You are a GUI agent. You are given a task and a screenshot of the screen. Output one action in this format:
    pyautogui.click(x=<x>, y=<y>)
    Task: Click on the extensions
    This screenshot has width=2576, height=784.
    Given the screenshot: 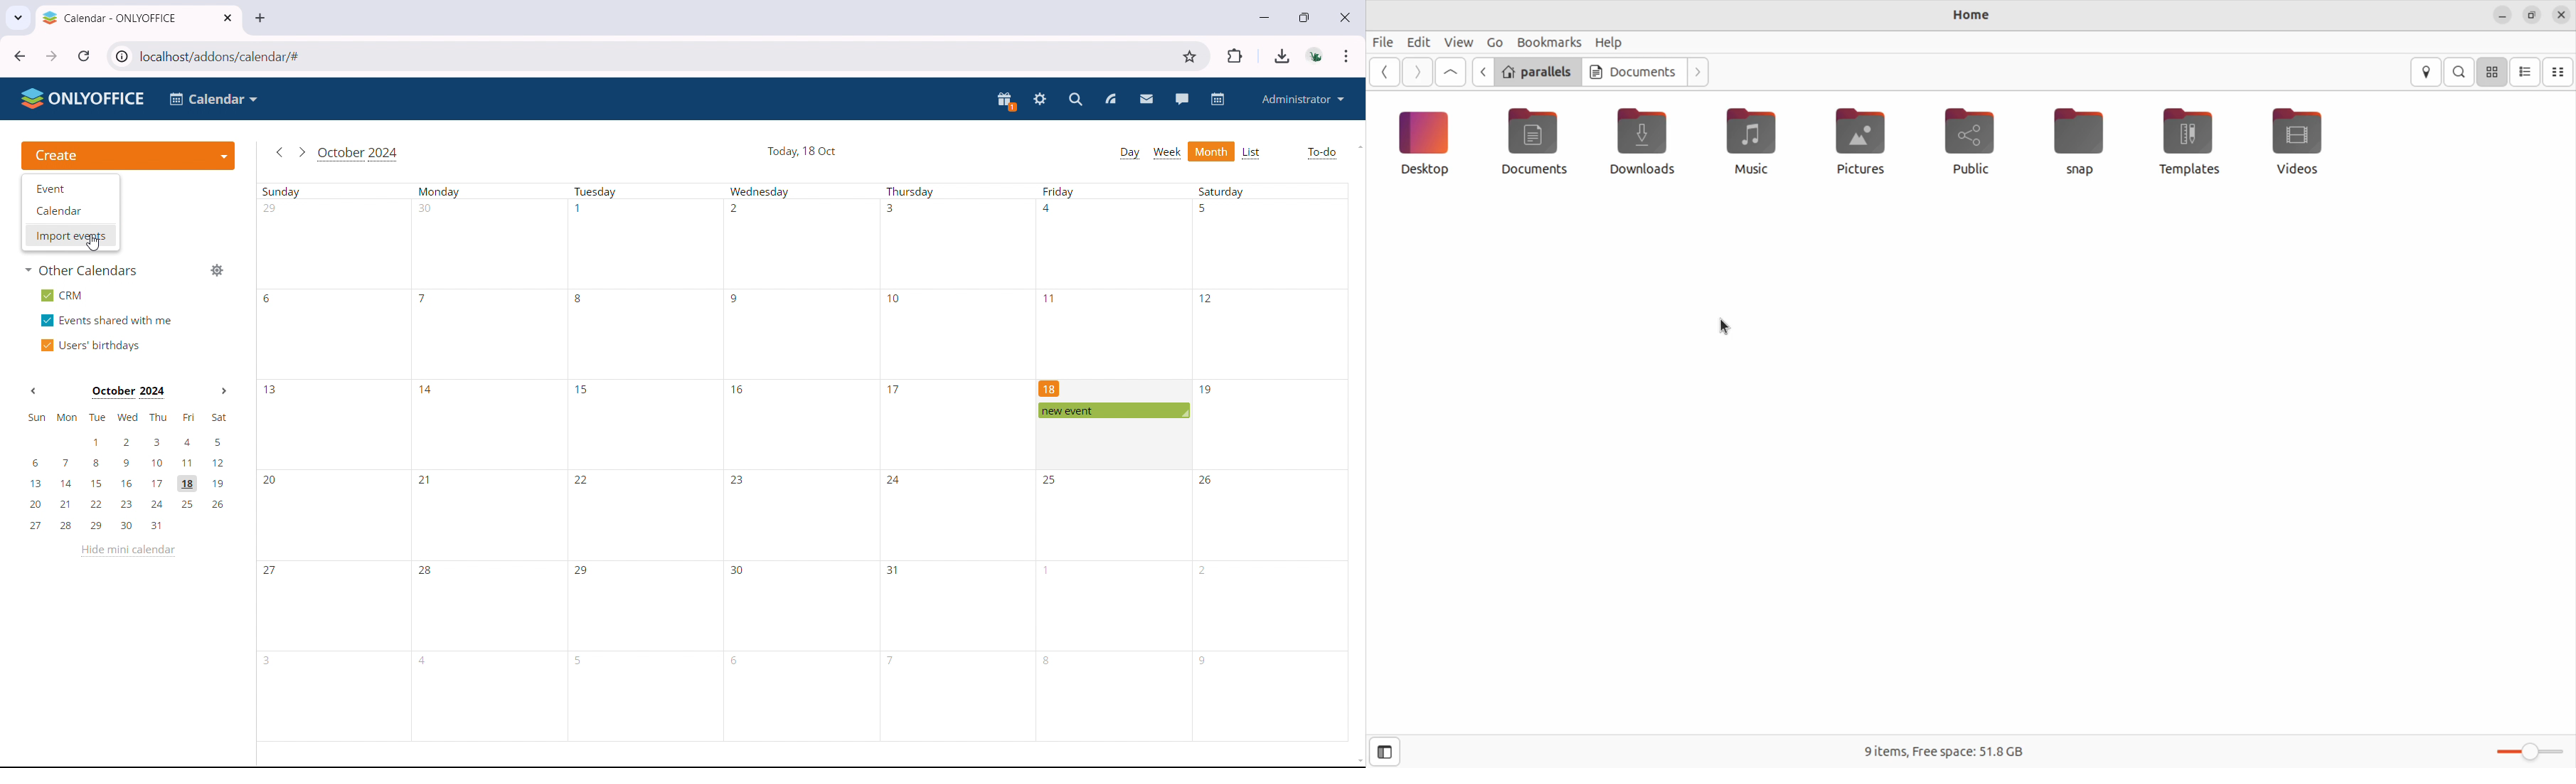 What is the action you would take?
    pyautogui.click(x=1236, y=55)
    